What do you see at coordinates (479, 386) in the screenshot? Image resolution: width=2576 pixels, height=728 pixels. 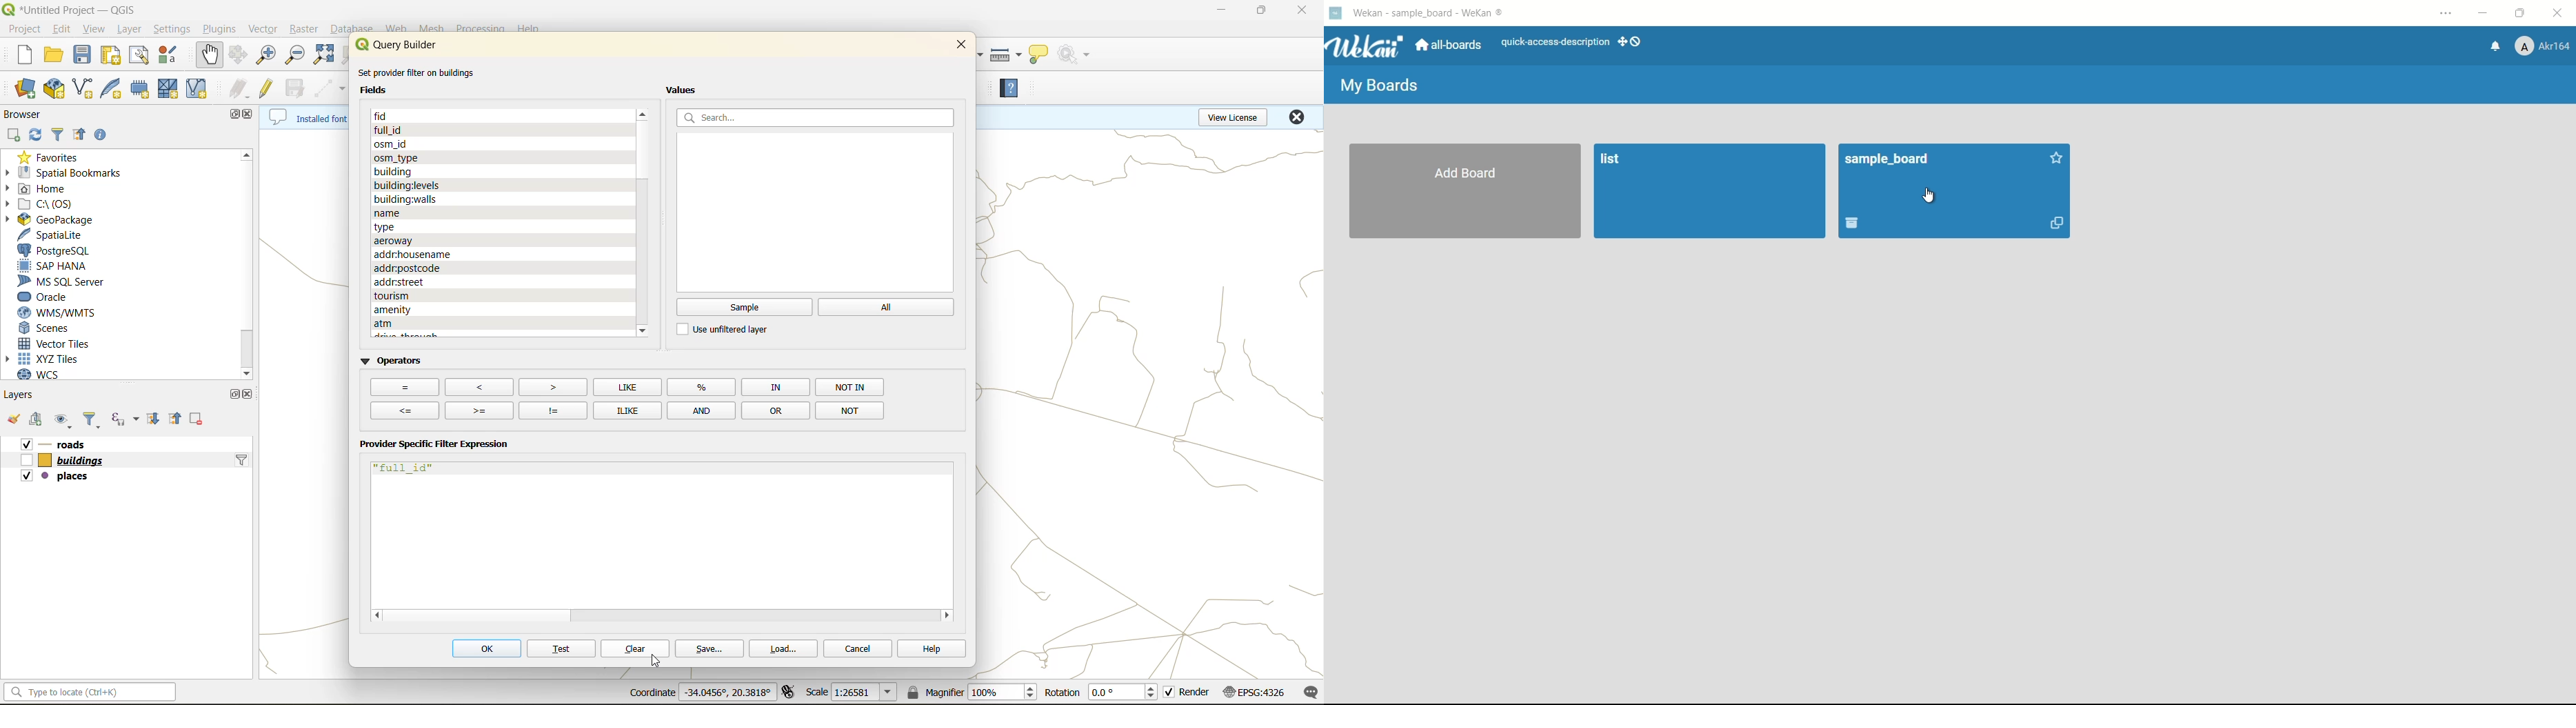 I see `opertators` at bounding box center [479, 386].